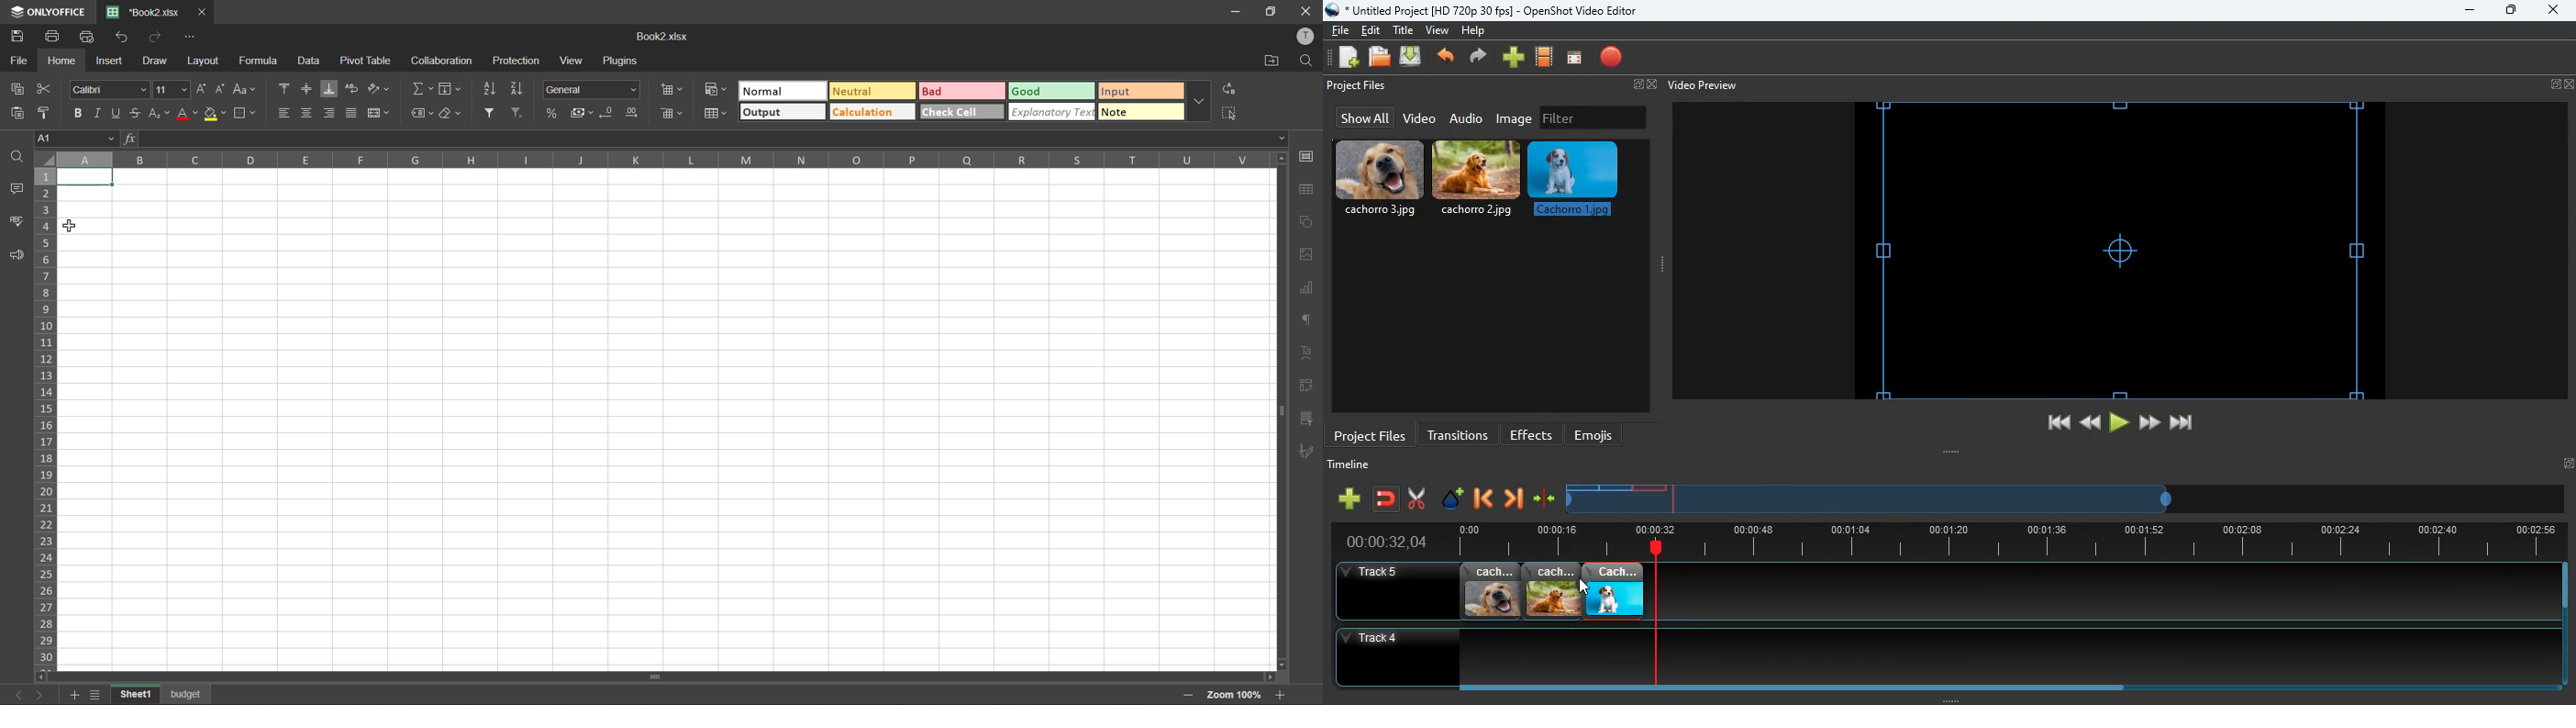 The image size is (2576, 728). What do you see at coordinates (332, 88) in the screenshot?
I see `align bottom` at bounding box center [332, 88].